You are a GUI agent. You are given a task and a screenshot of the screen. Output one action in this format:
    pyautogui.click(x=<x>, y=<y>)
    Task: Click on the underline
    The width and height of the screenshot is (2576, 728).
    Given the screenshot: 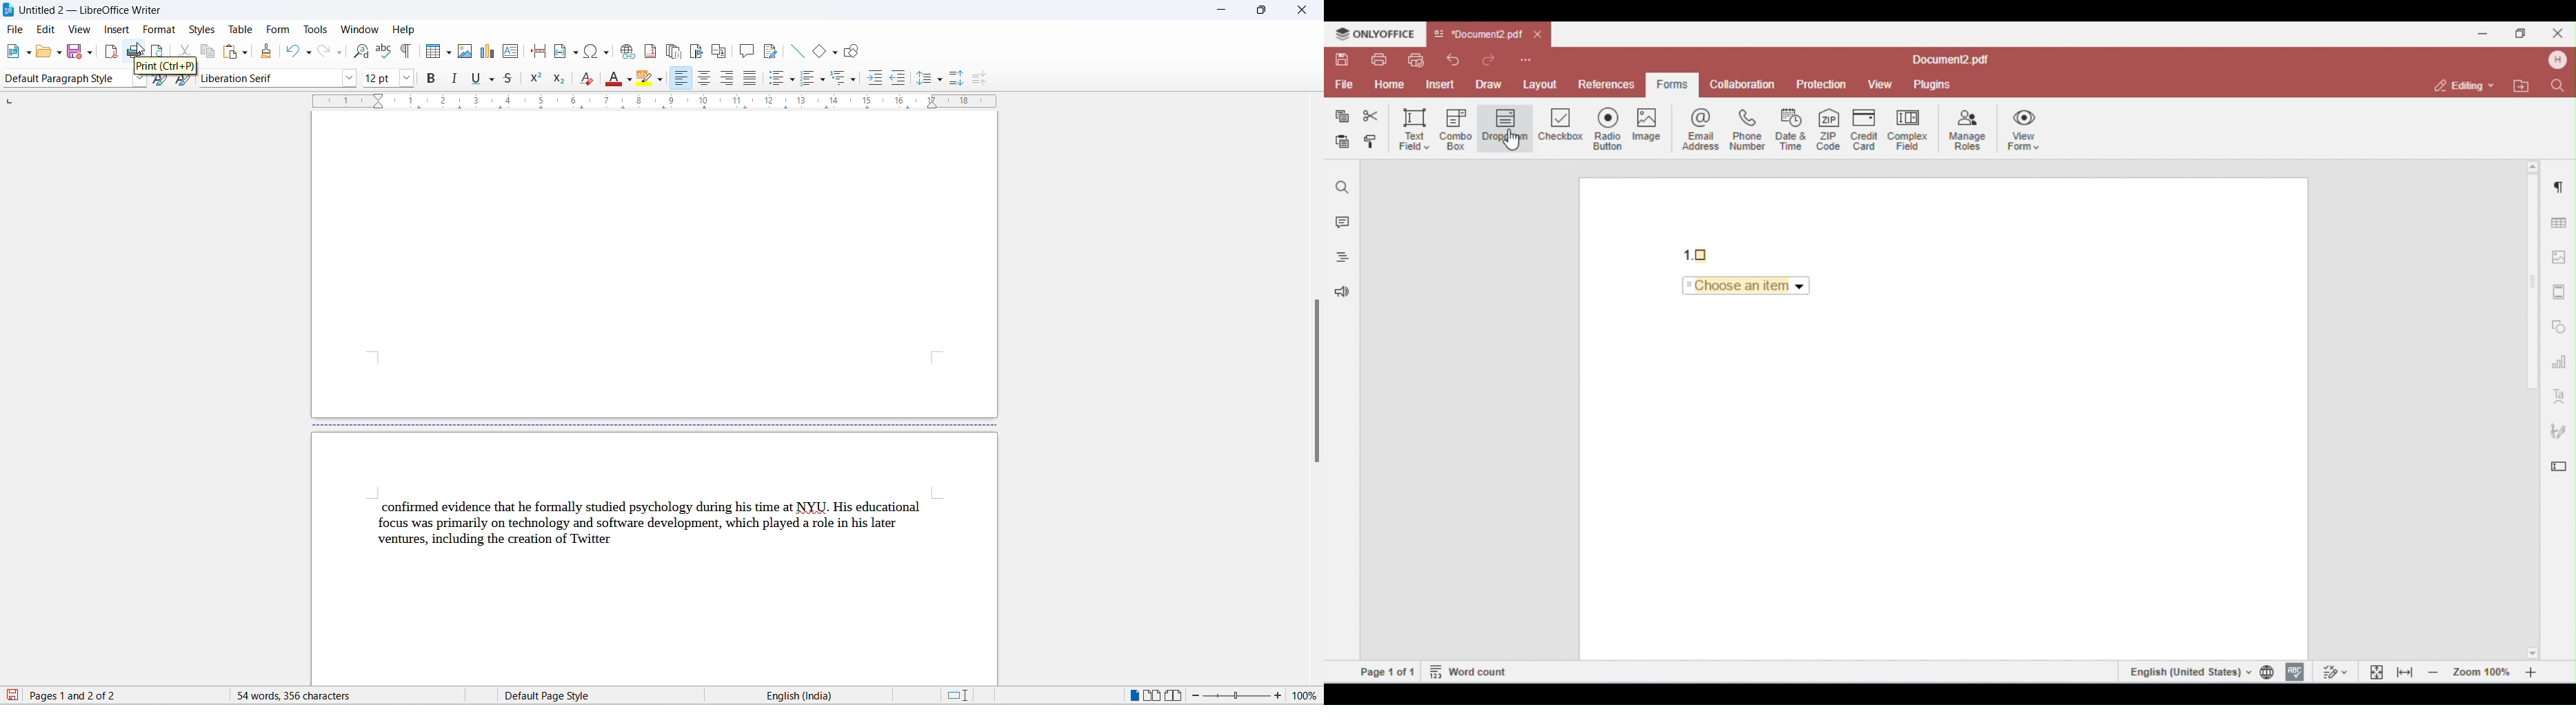 What is the action you would take?
    pyautogui.click(x=480, y=79)
    